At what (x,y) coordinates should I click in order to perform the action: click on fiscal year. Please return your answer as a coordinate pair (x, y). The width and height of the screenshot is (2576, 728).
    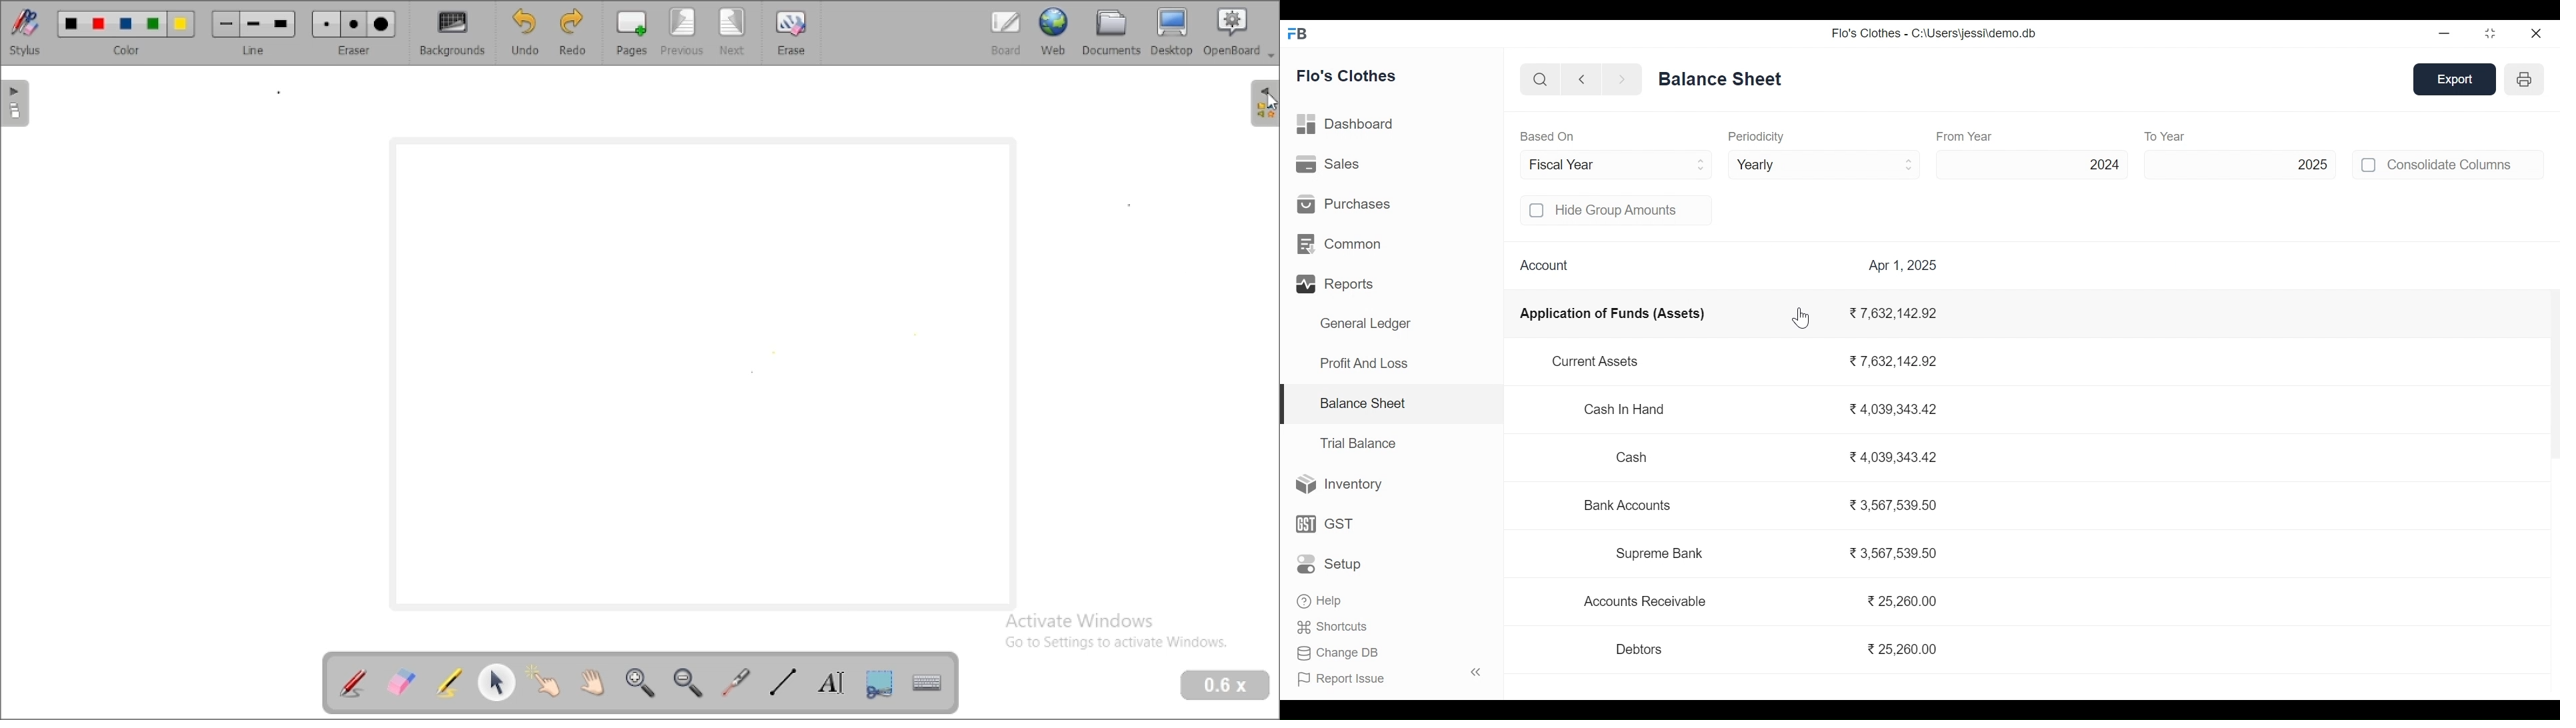
    Looking at the image, I should click on (1619, 164).